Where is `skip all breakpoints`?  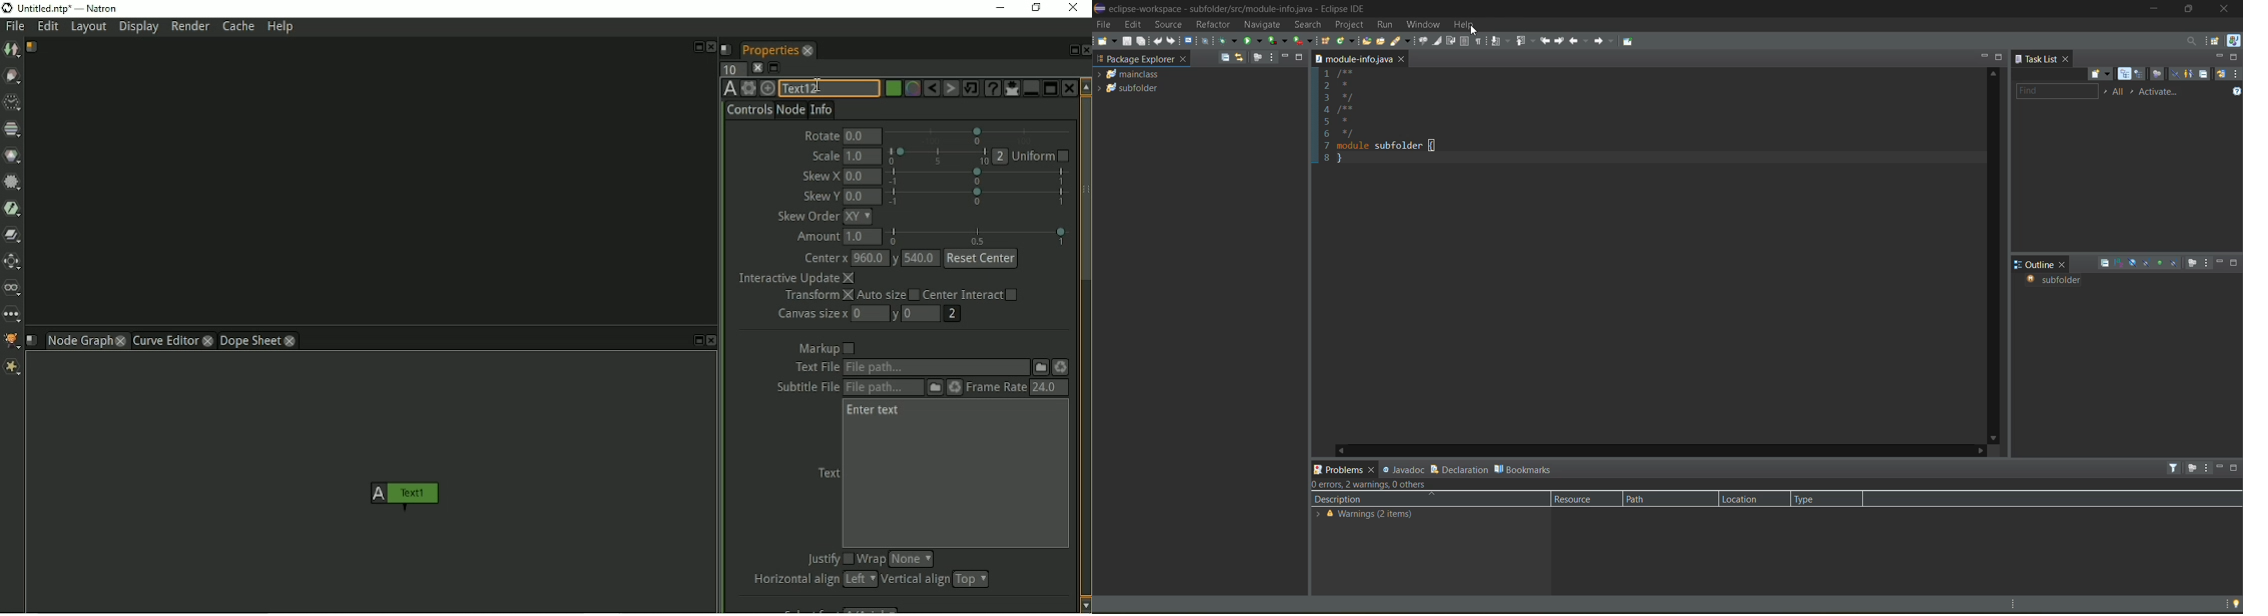 skip all breakpoints is located at coordinates (1207, 41).